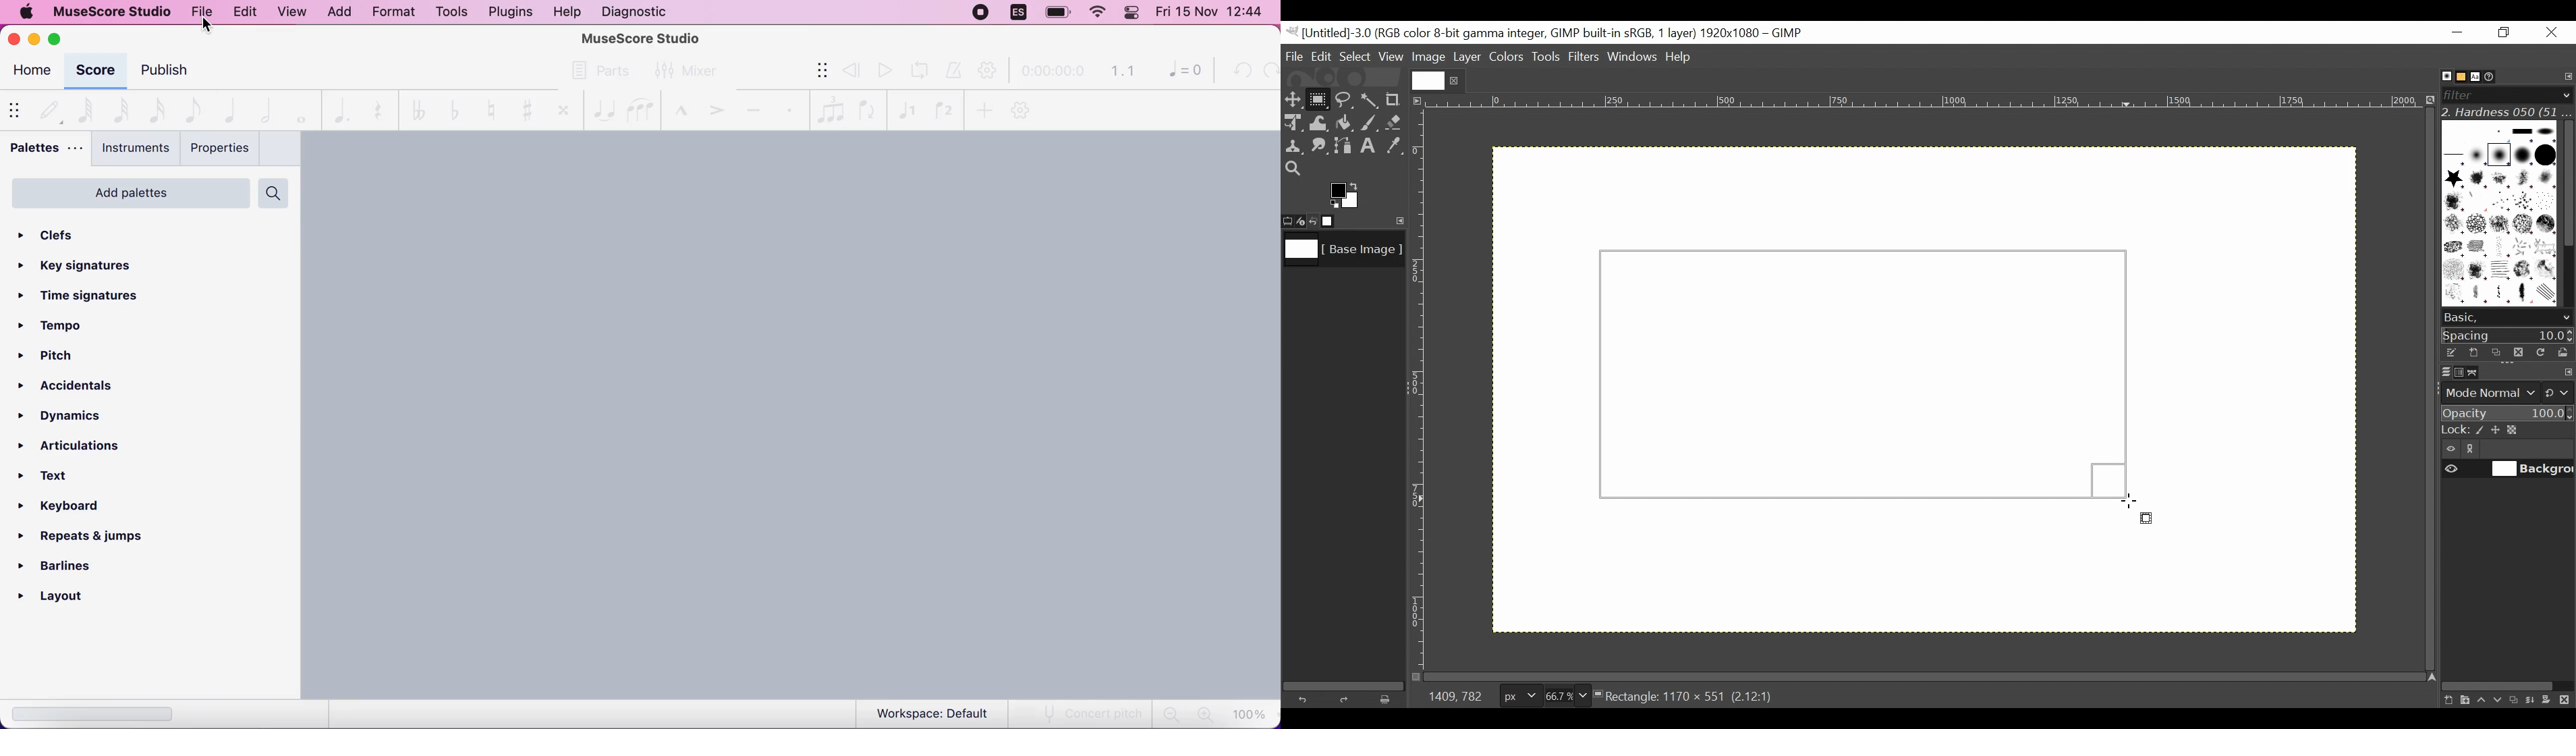  What do you see at coordinates (1204, 714) in the screenshot?
I see `zoom in` at bounding box center [1204, 714].